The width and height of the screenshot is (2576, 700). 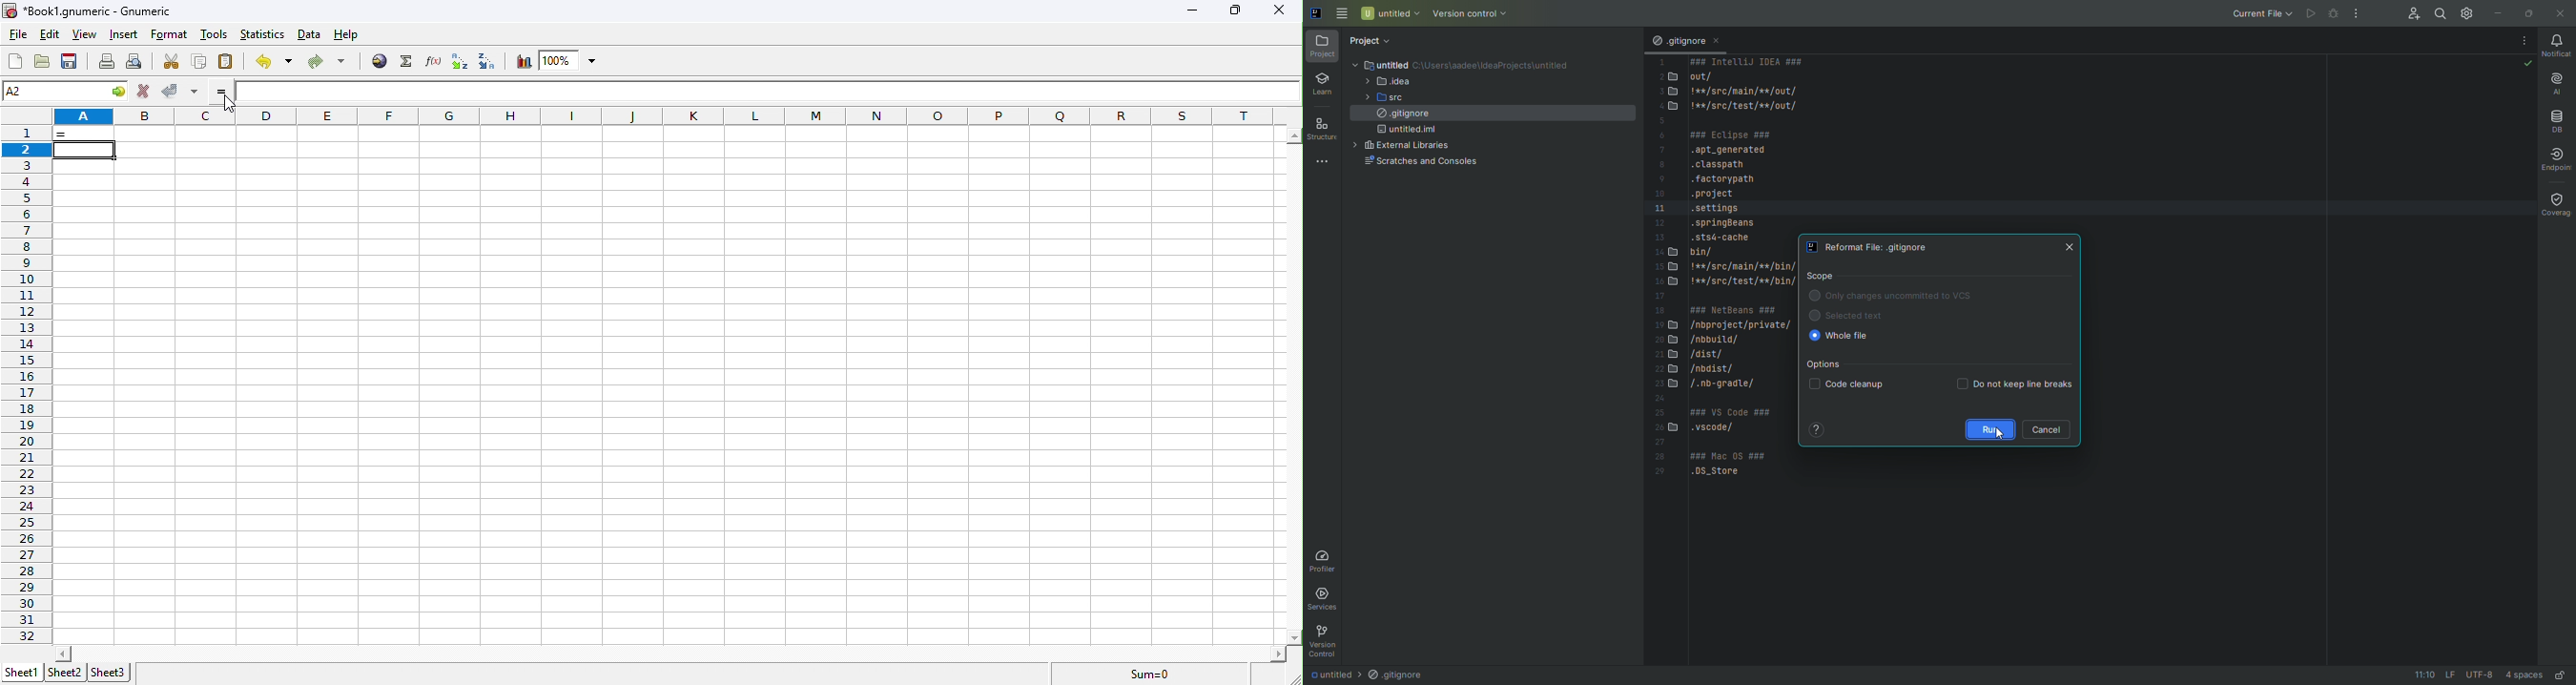 What do you see at coordinates (1988, 427) in the screenshot?
I see `Run` at bounding box center [1988, 427].